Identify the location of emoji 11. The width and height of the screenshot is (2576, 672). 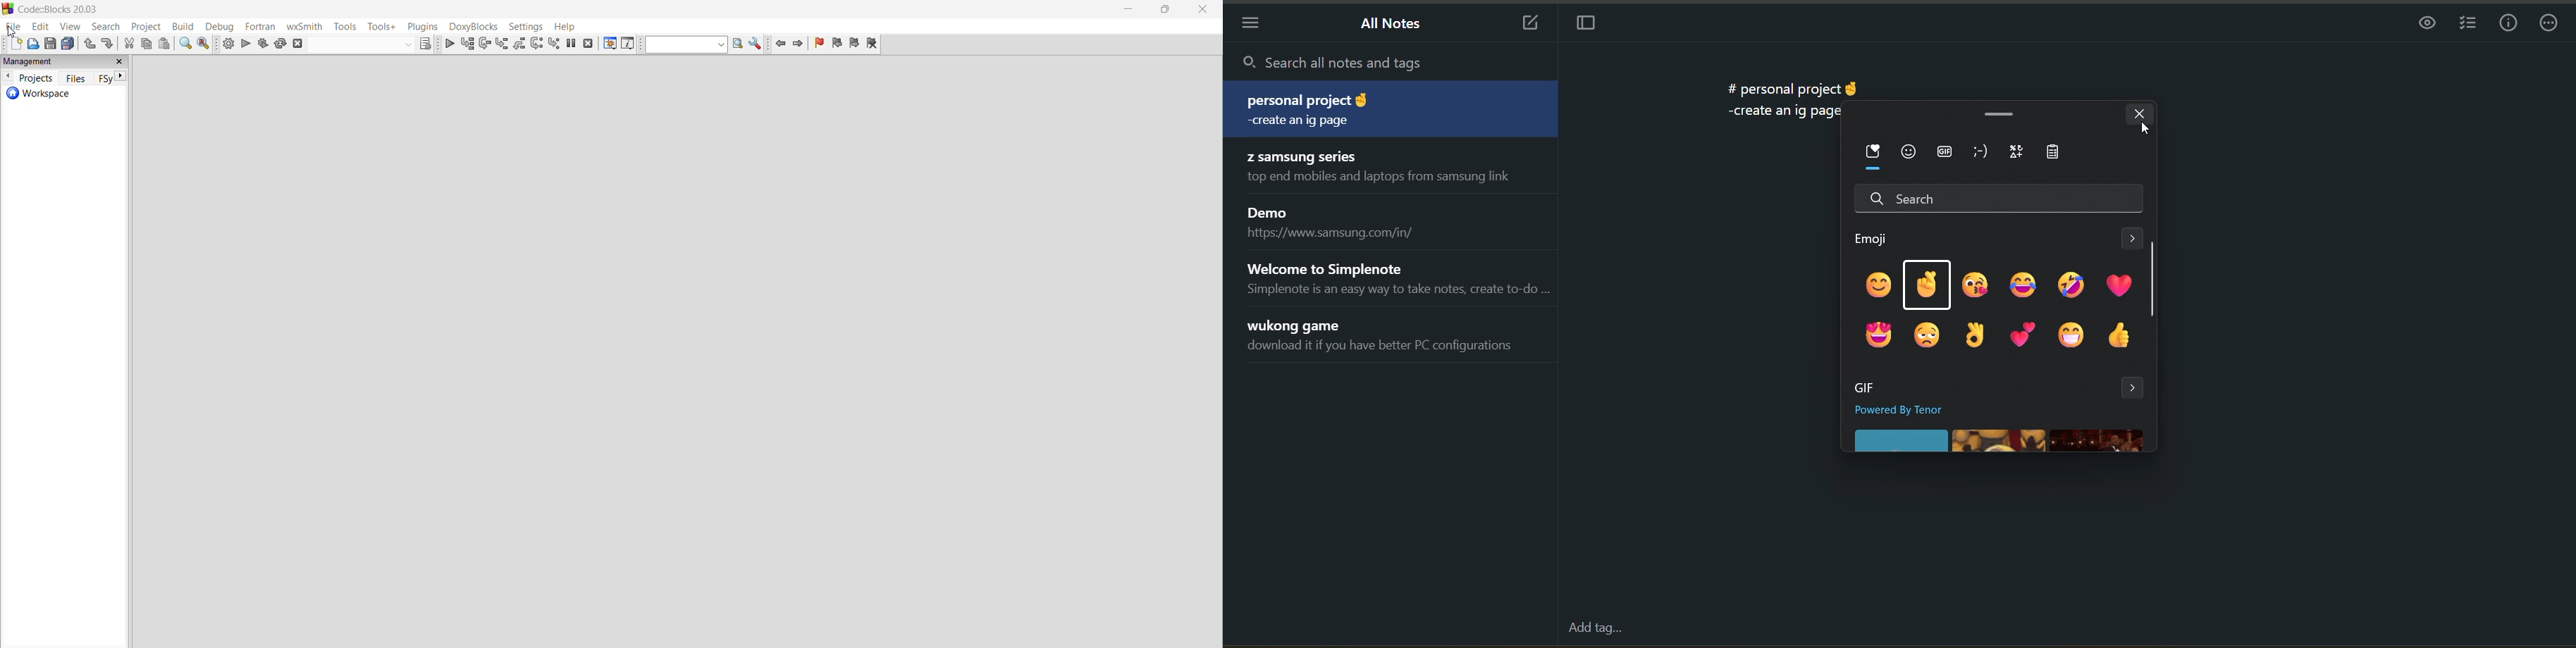
(2073, 337).